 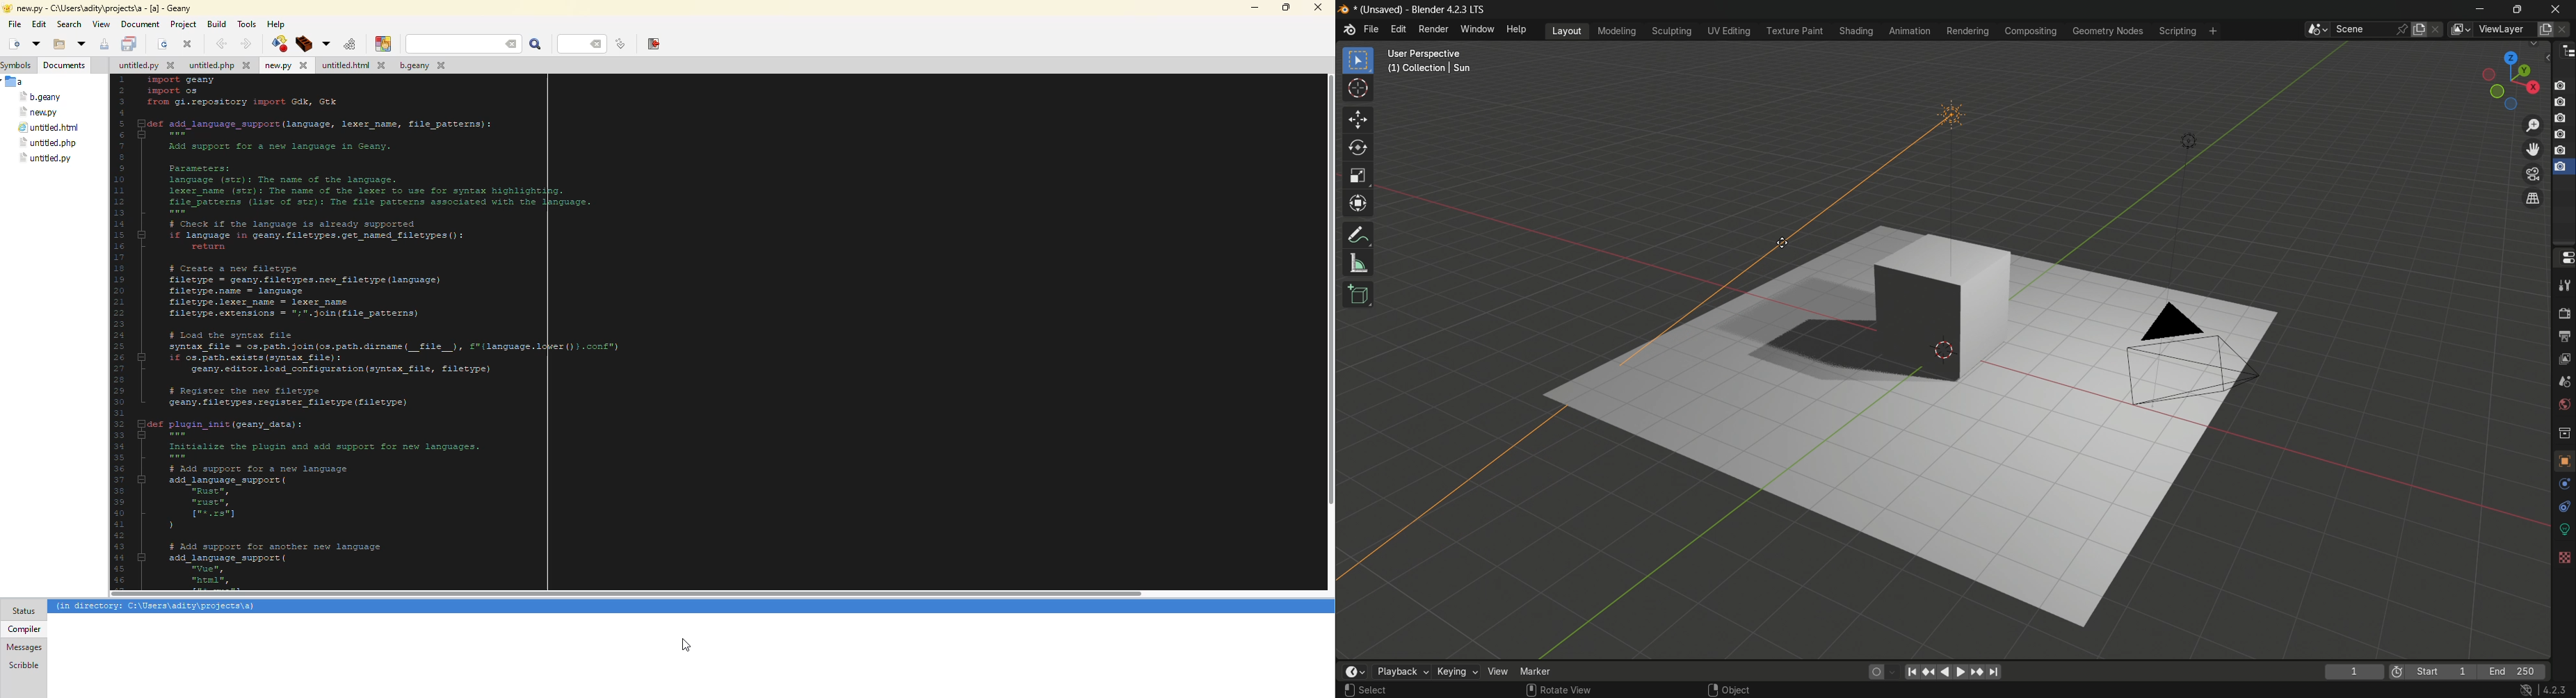 What do you see at coordinates (2564, 260) in the screenshot?
I see `properties` at bounding box center [2564, 260].